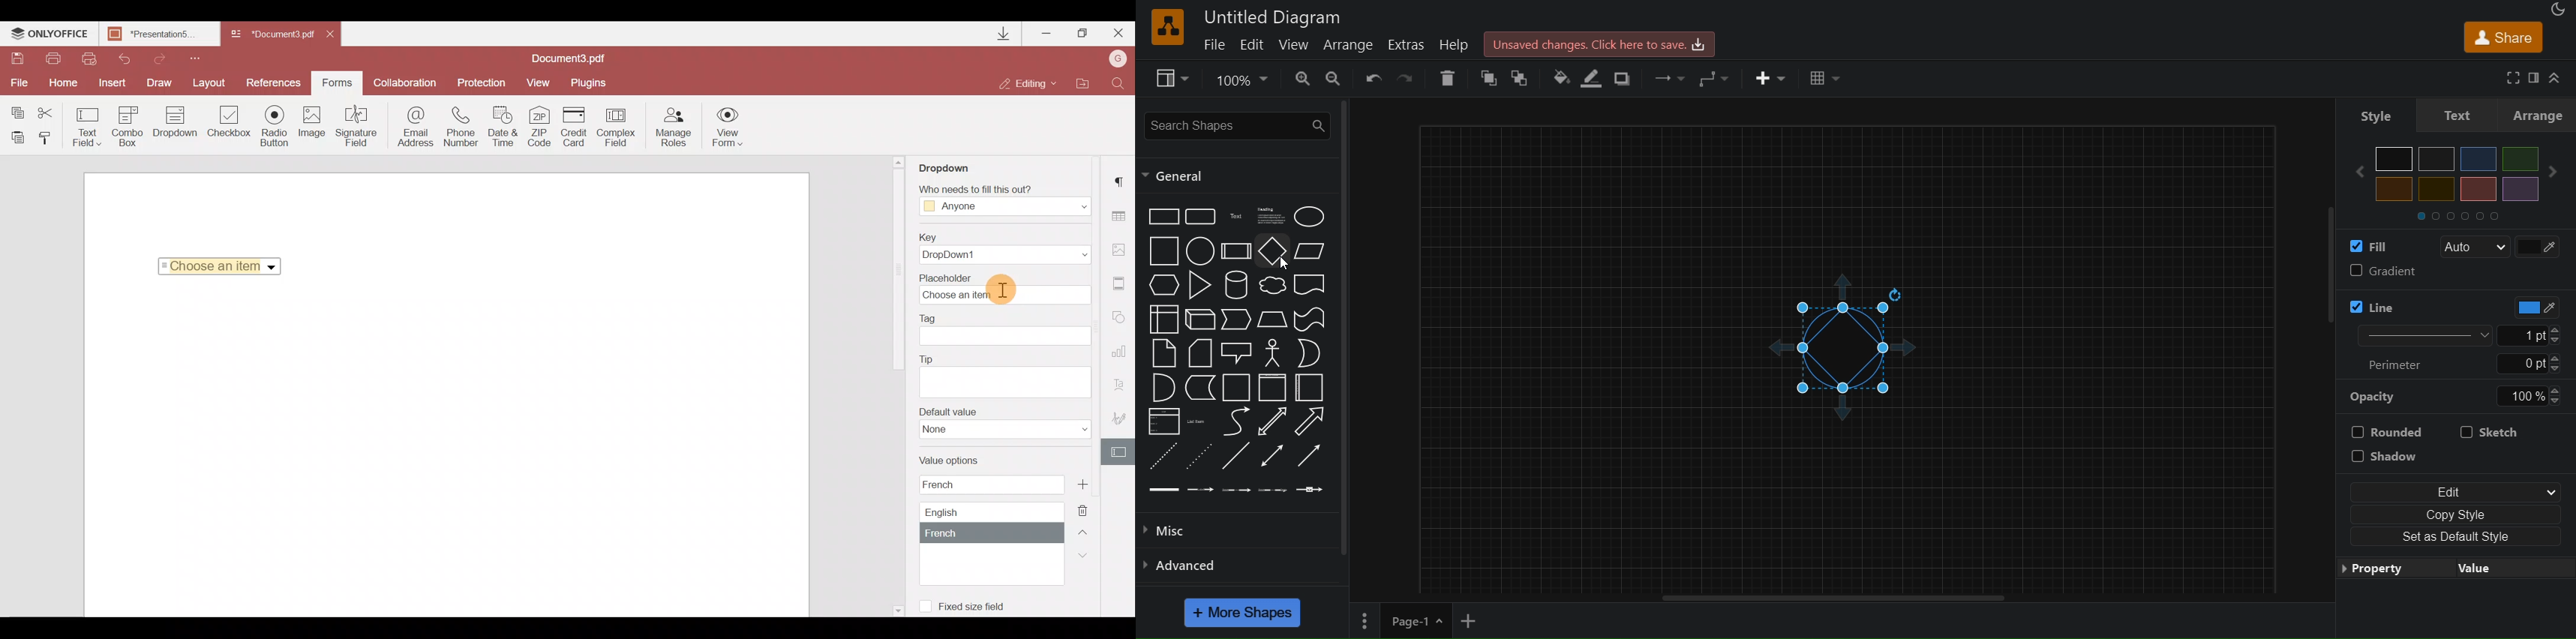 This screenshot has height=644, width=2576. Describe the element at coordinates (2455, 489) in the screenshot. I see `edit` at that location.